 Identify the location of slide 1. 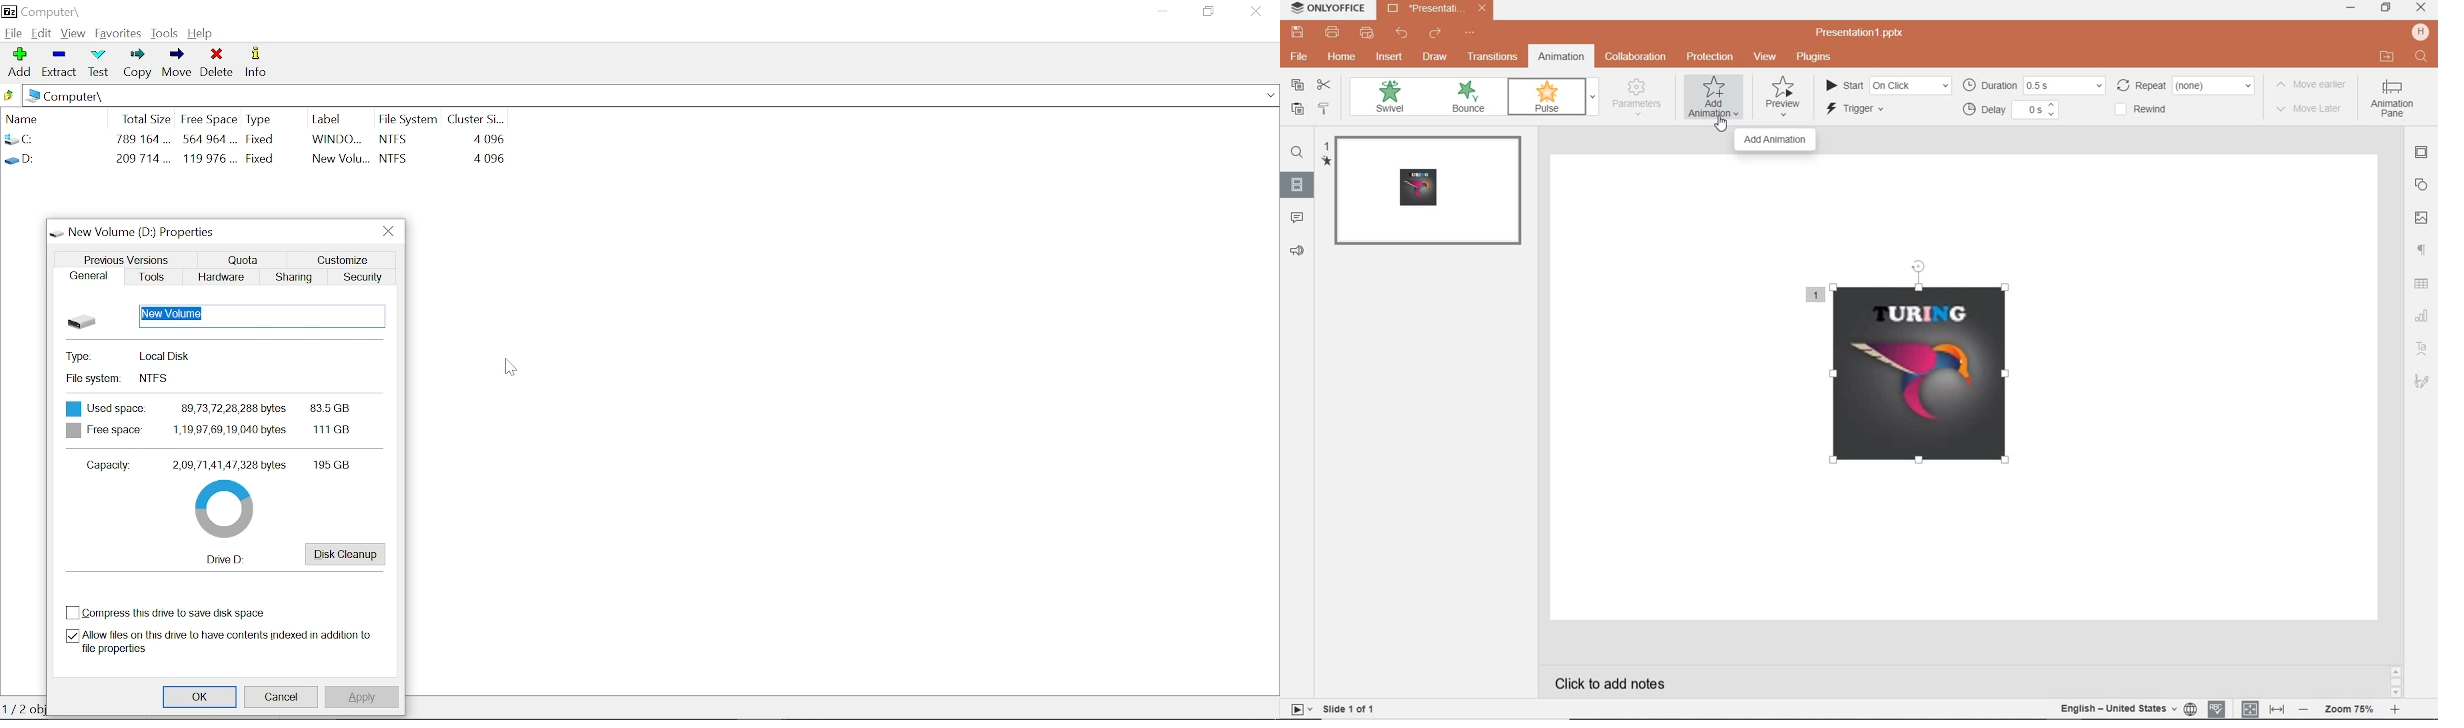
(1426, 192).